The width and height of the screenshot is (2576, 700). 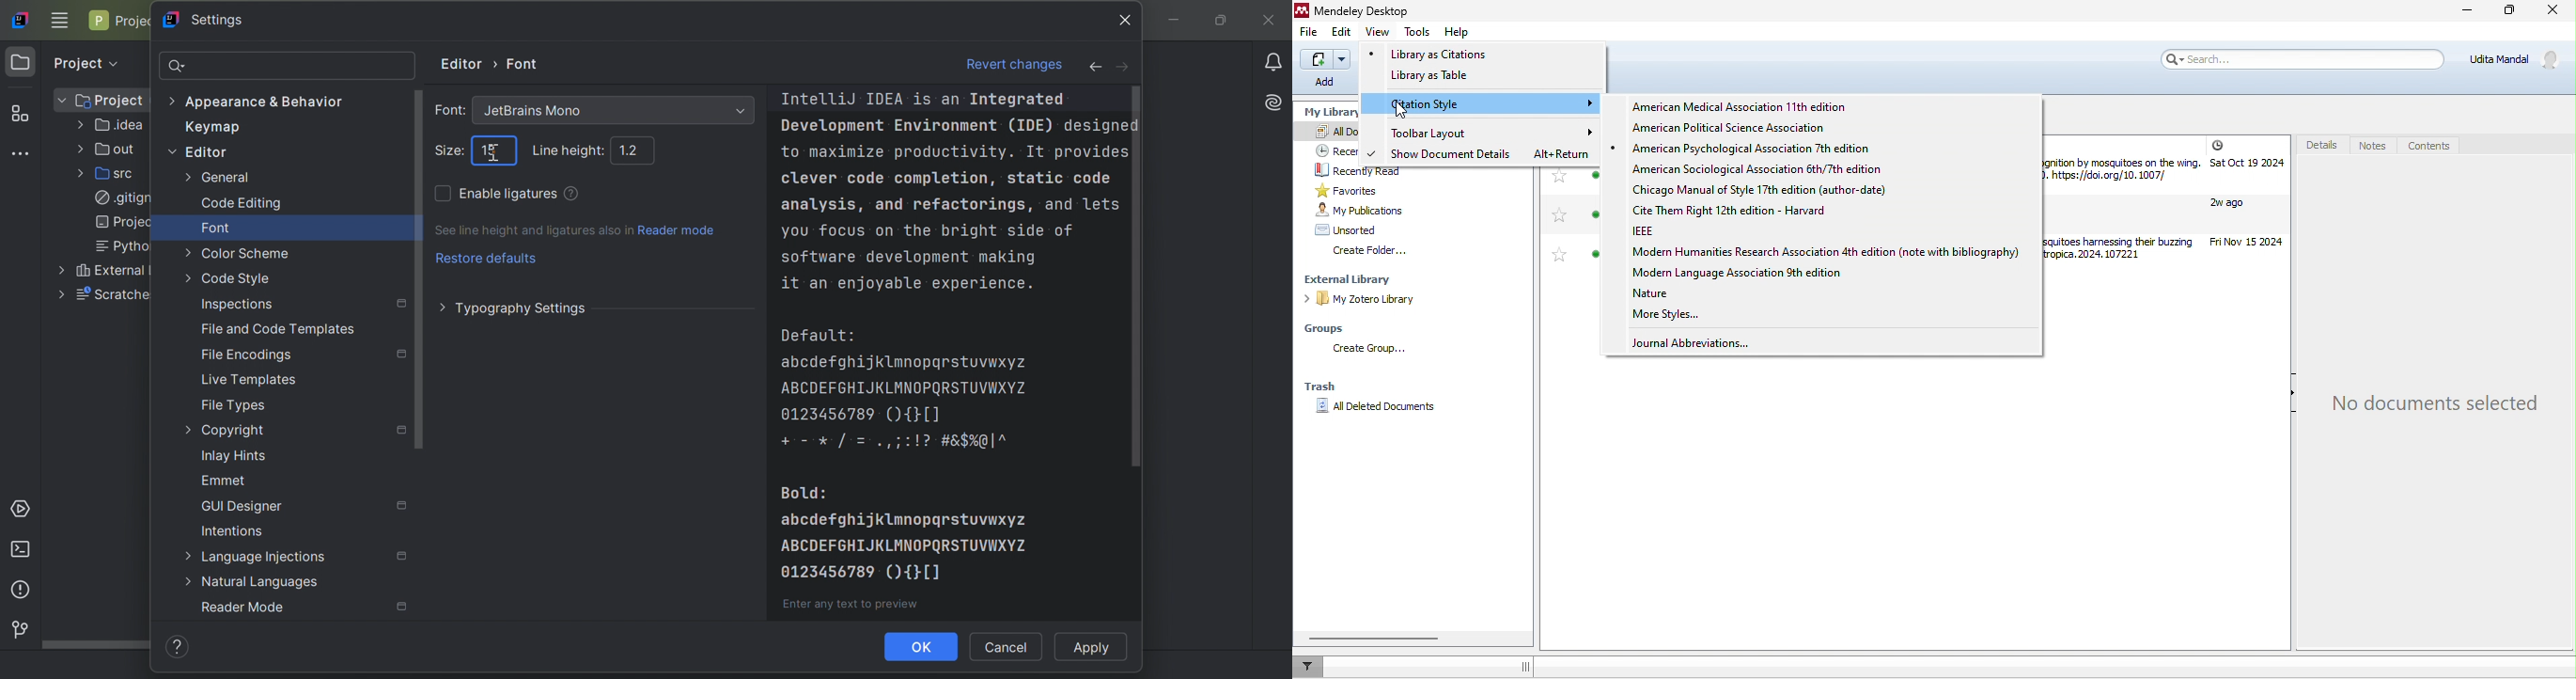 What do you see at coordinates (948, 176) in the screenshot?
I see `clever code completion, static code` at bounding box center [948, 176].